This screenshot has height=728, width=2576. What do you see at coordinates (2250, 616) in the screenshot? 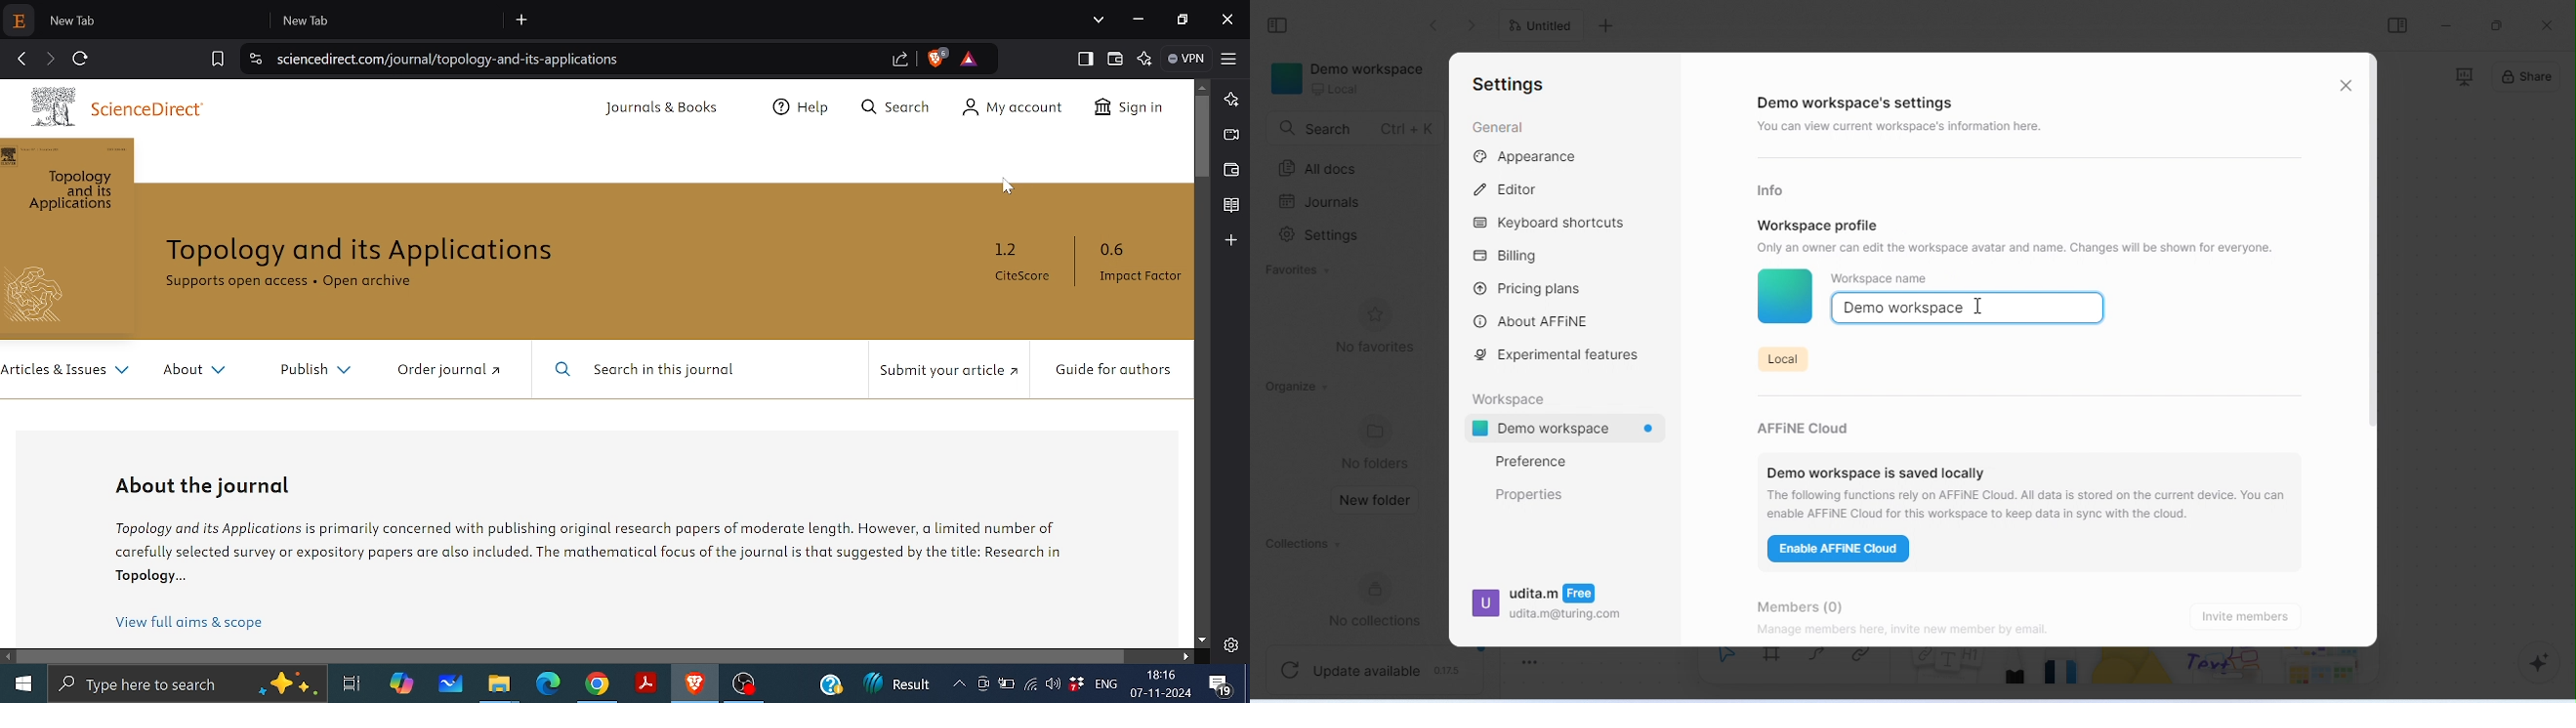
I see `invite members` at bounding box center [2250, 616].